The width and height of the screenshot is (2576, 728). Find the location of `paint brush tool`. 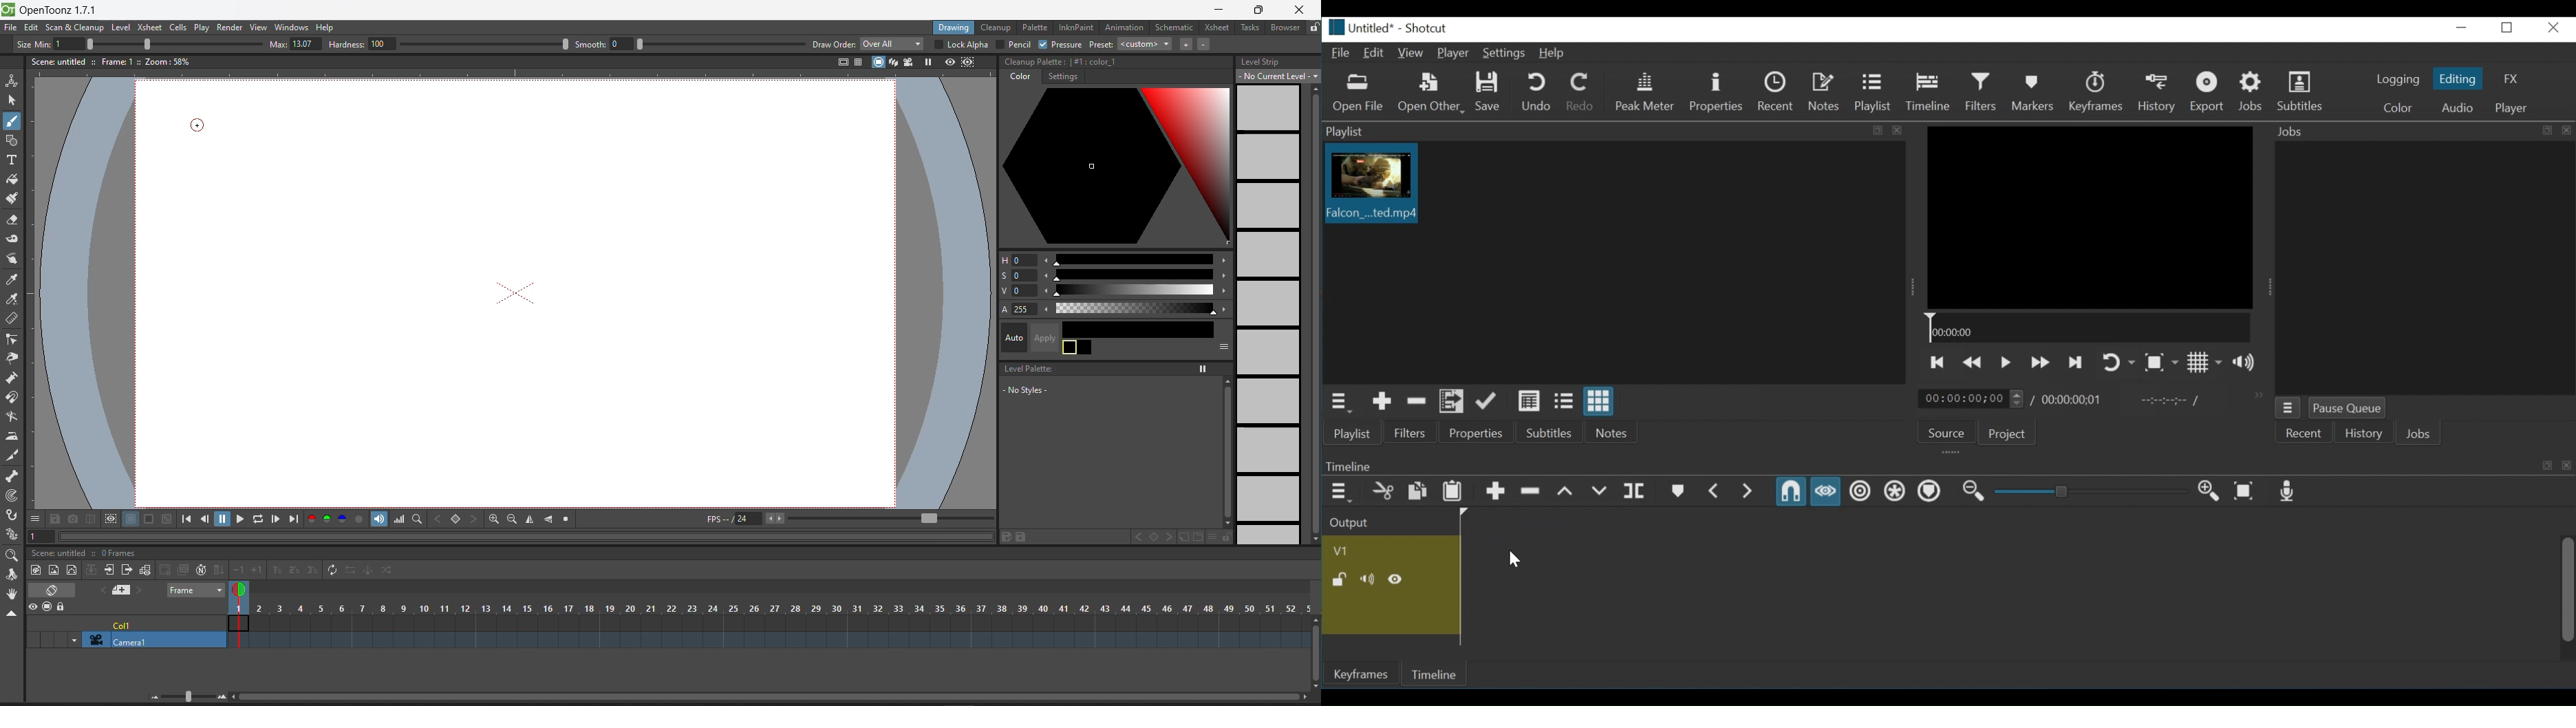

paint brush tool is located at coordinates (12, 200).